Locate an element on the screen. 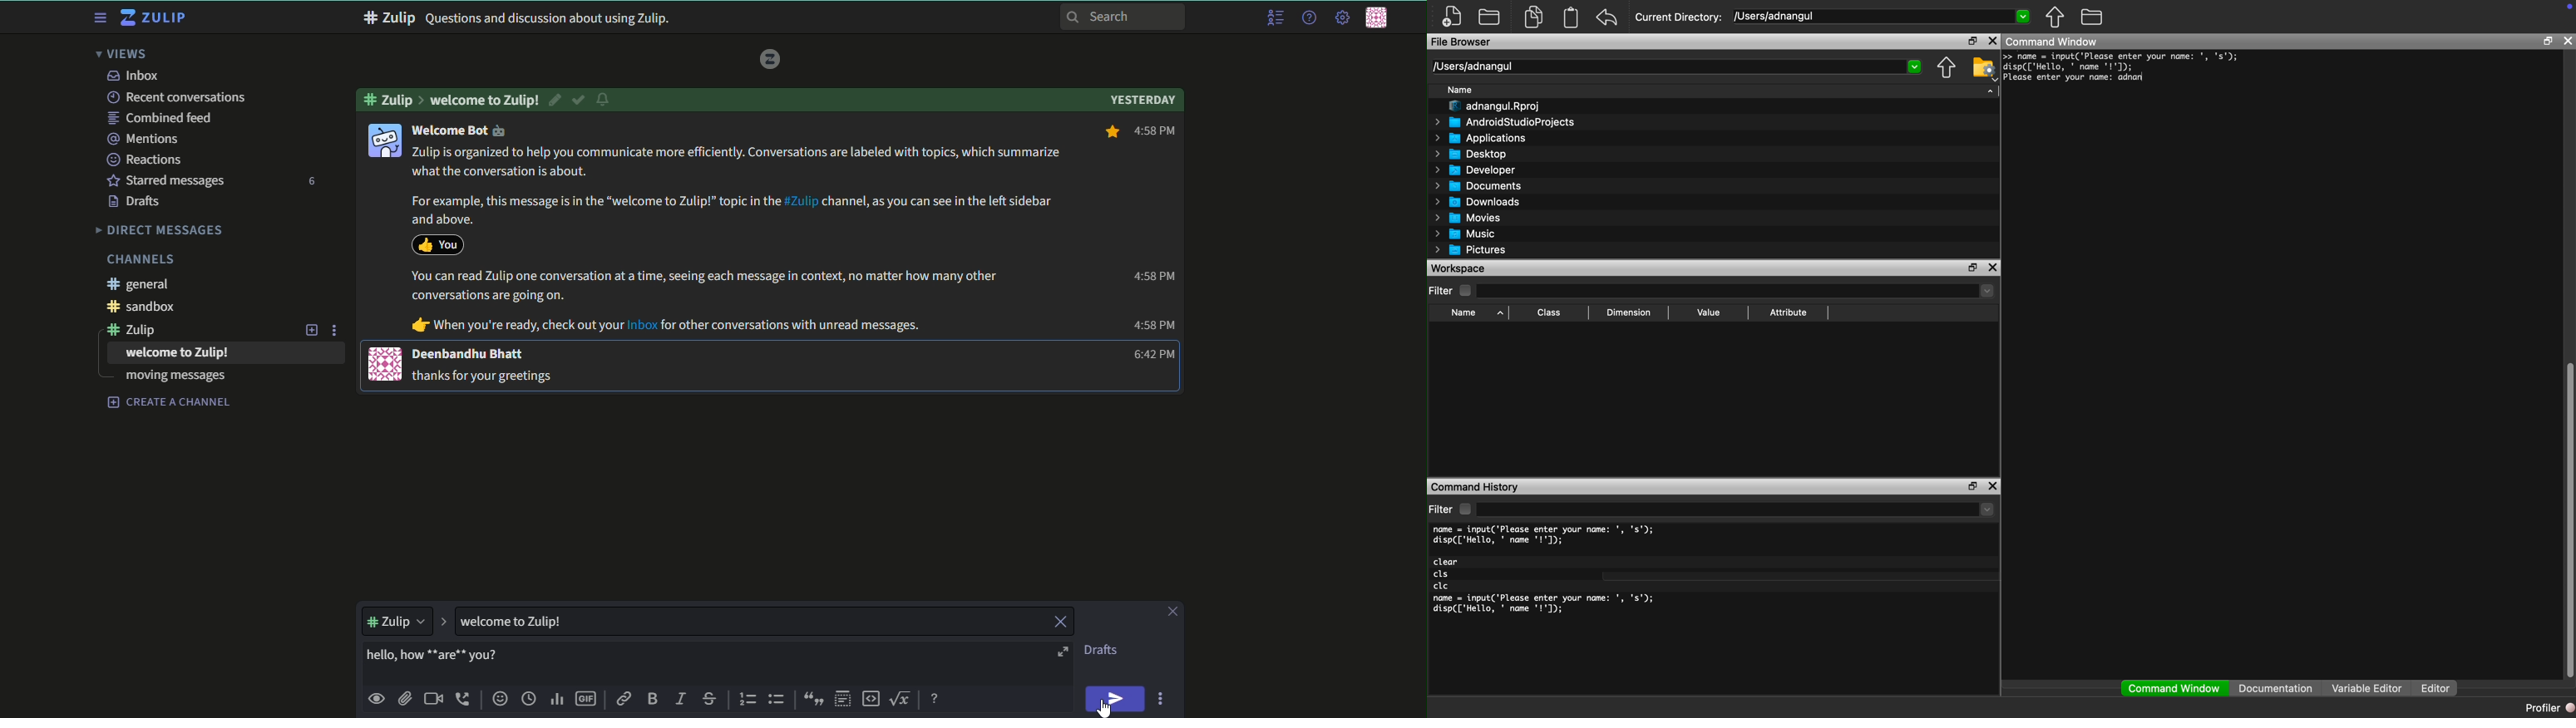  spoiler is located at coordinates (843, 699).